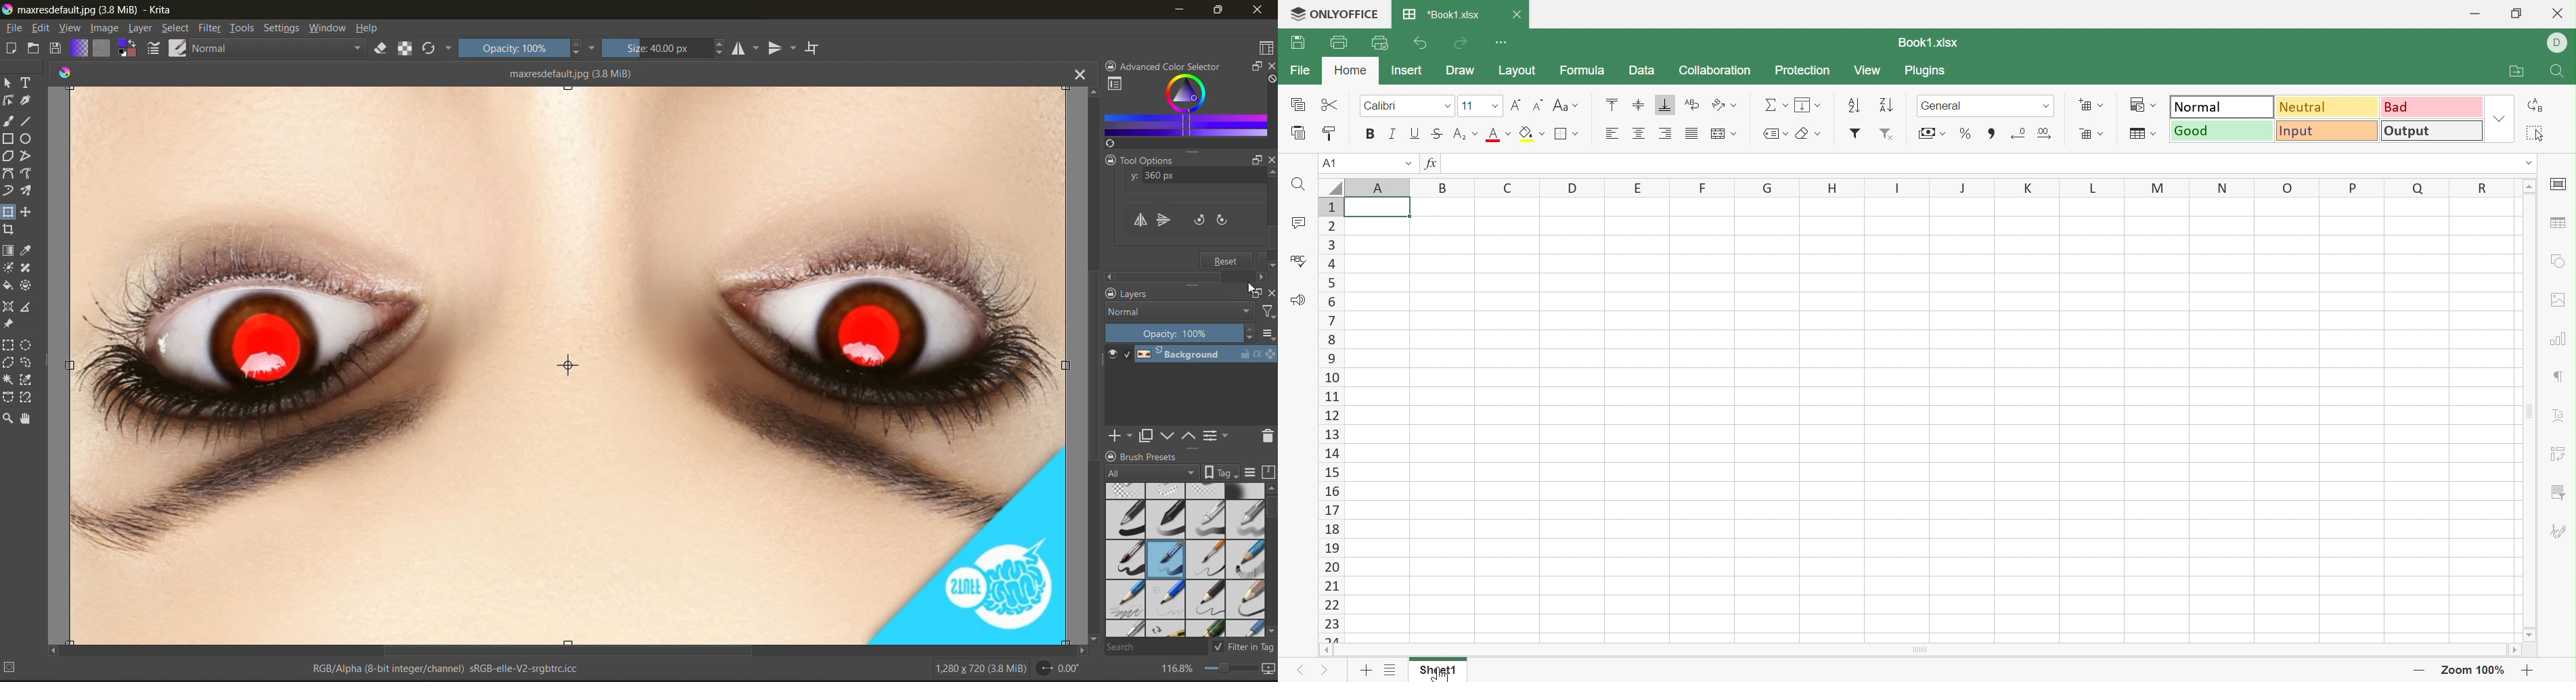 The image size is (2576, 700). I want to click on horizontal mirror tool, so click(748, 49).